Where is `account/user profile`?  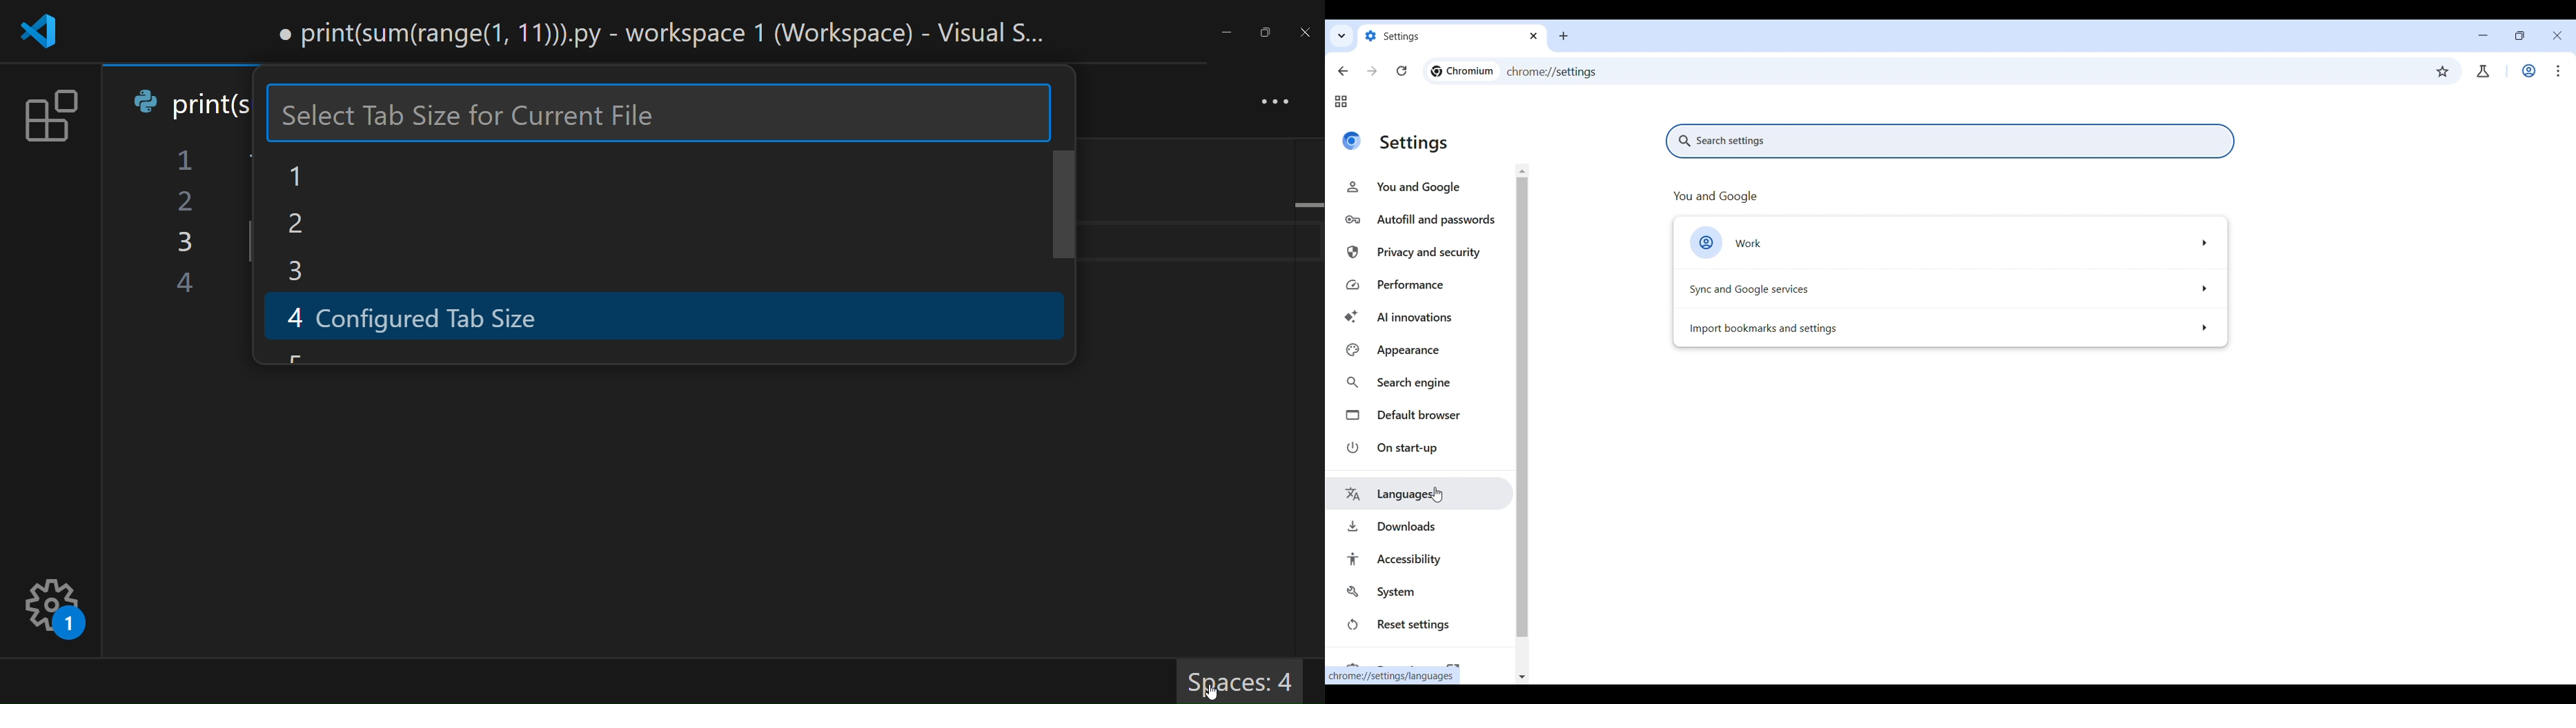
account/user profile is located at coordinates (2482, 72).